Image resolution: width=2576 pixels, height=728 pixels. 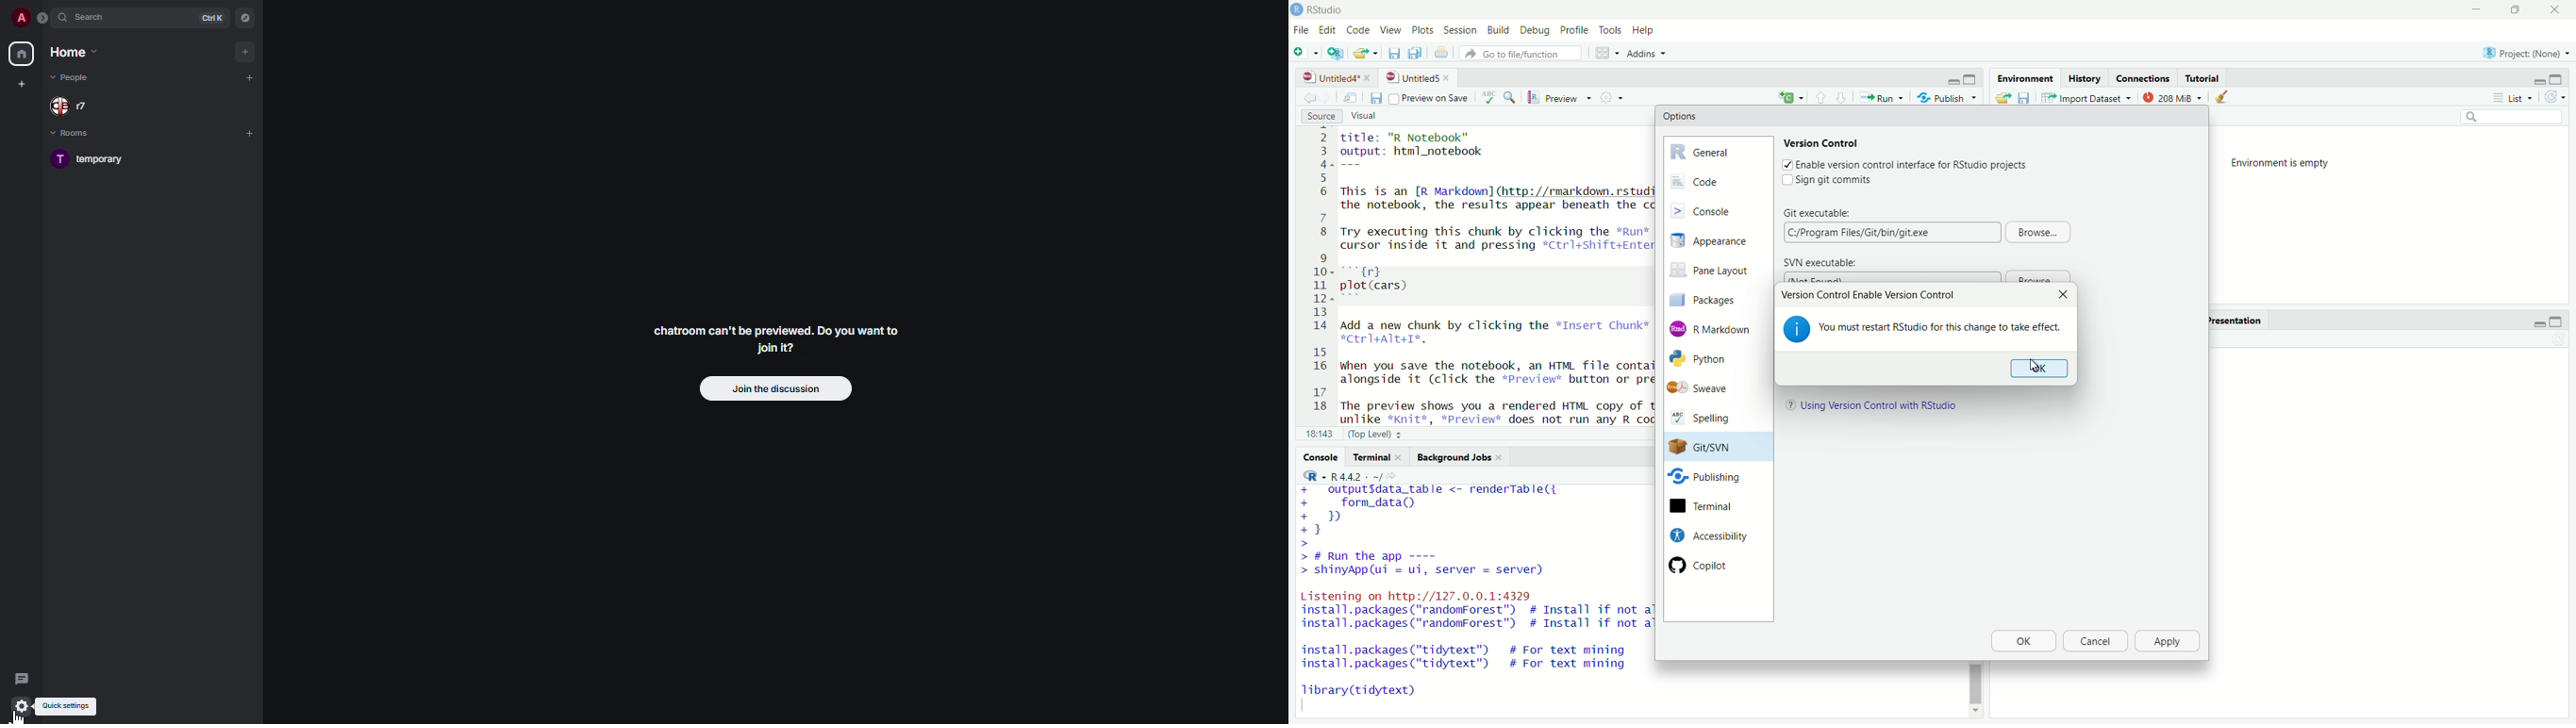 I want to click on Edit, so click(x=1327, y=31).